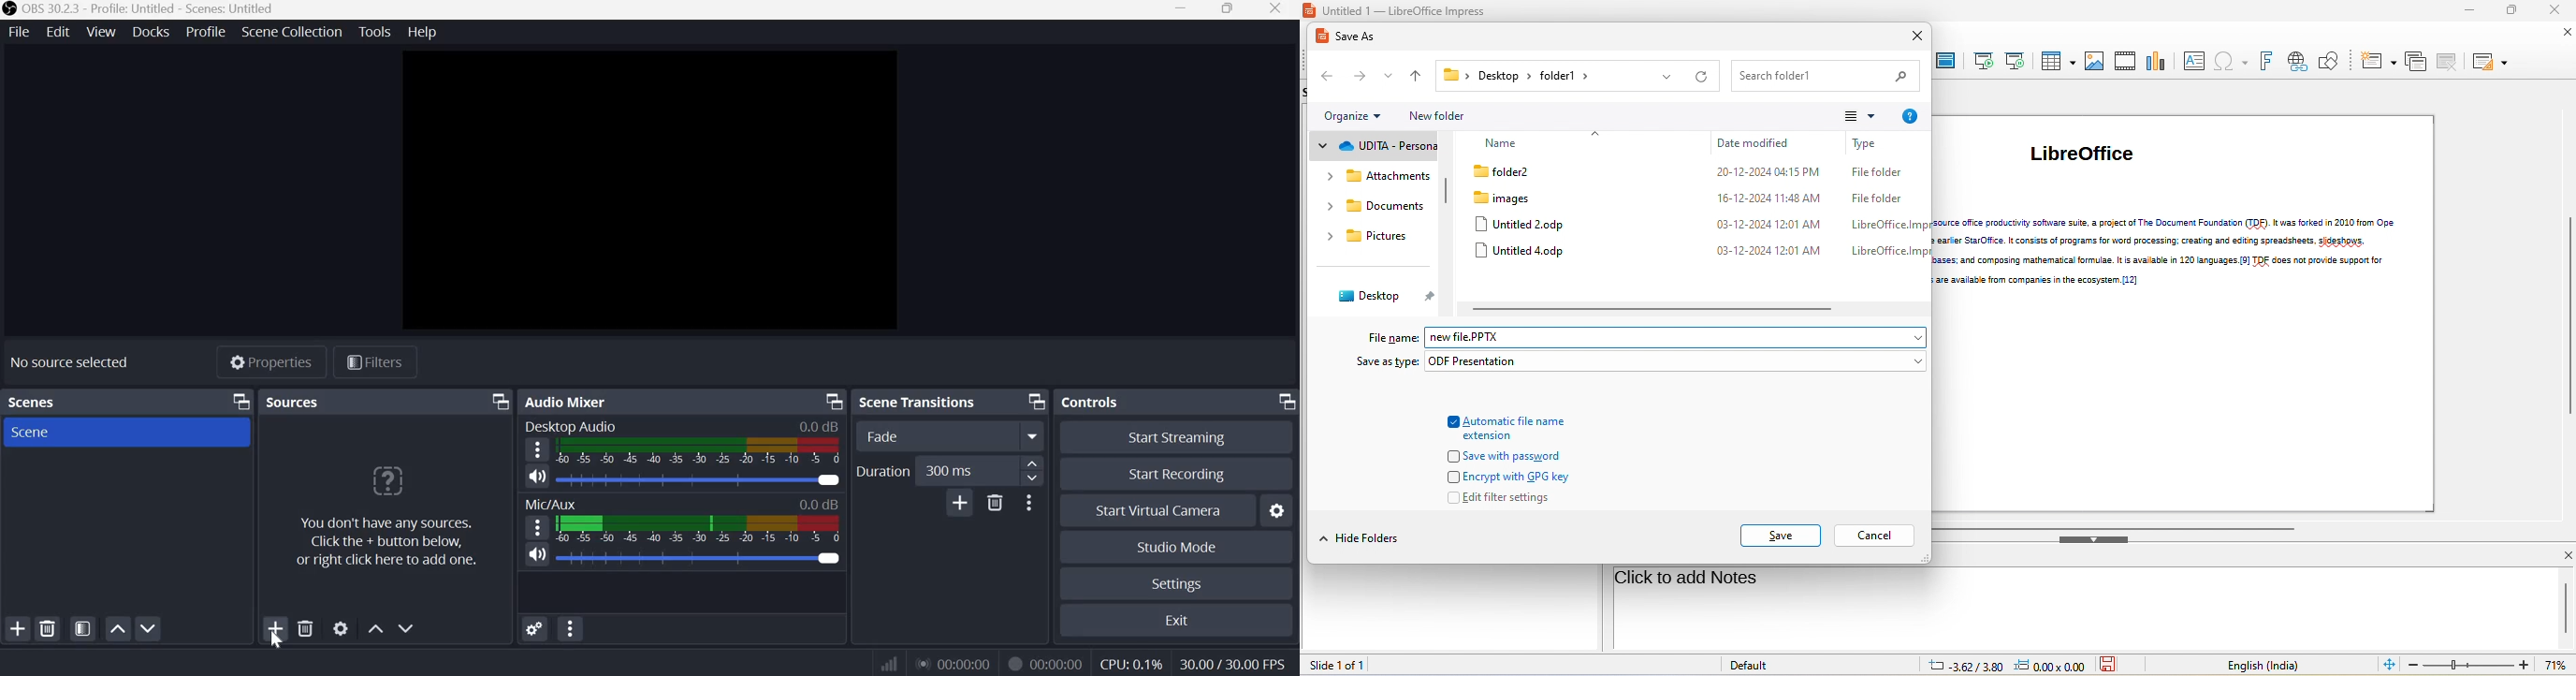 This screenshot has width=2576, height=700. What do you see at coordinates (2017, 61) in the screenshot?
I see `start from current slide ` at bounding box center [2017, 61].